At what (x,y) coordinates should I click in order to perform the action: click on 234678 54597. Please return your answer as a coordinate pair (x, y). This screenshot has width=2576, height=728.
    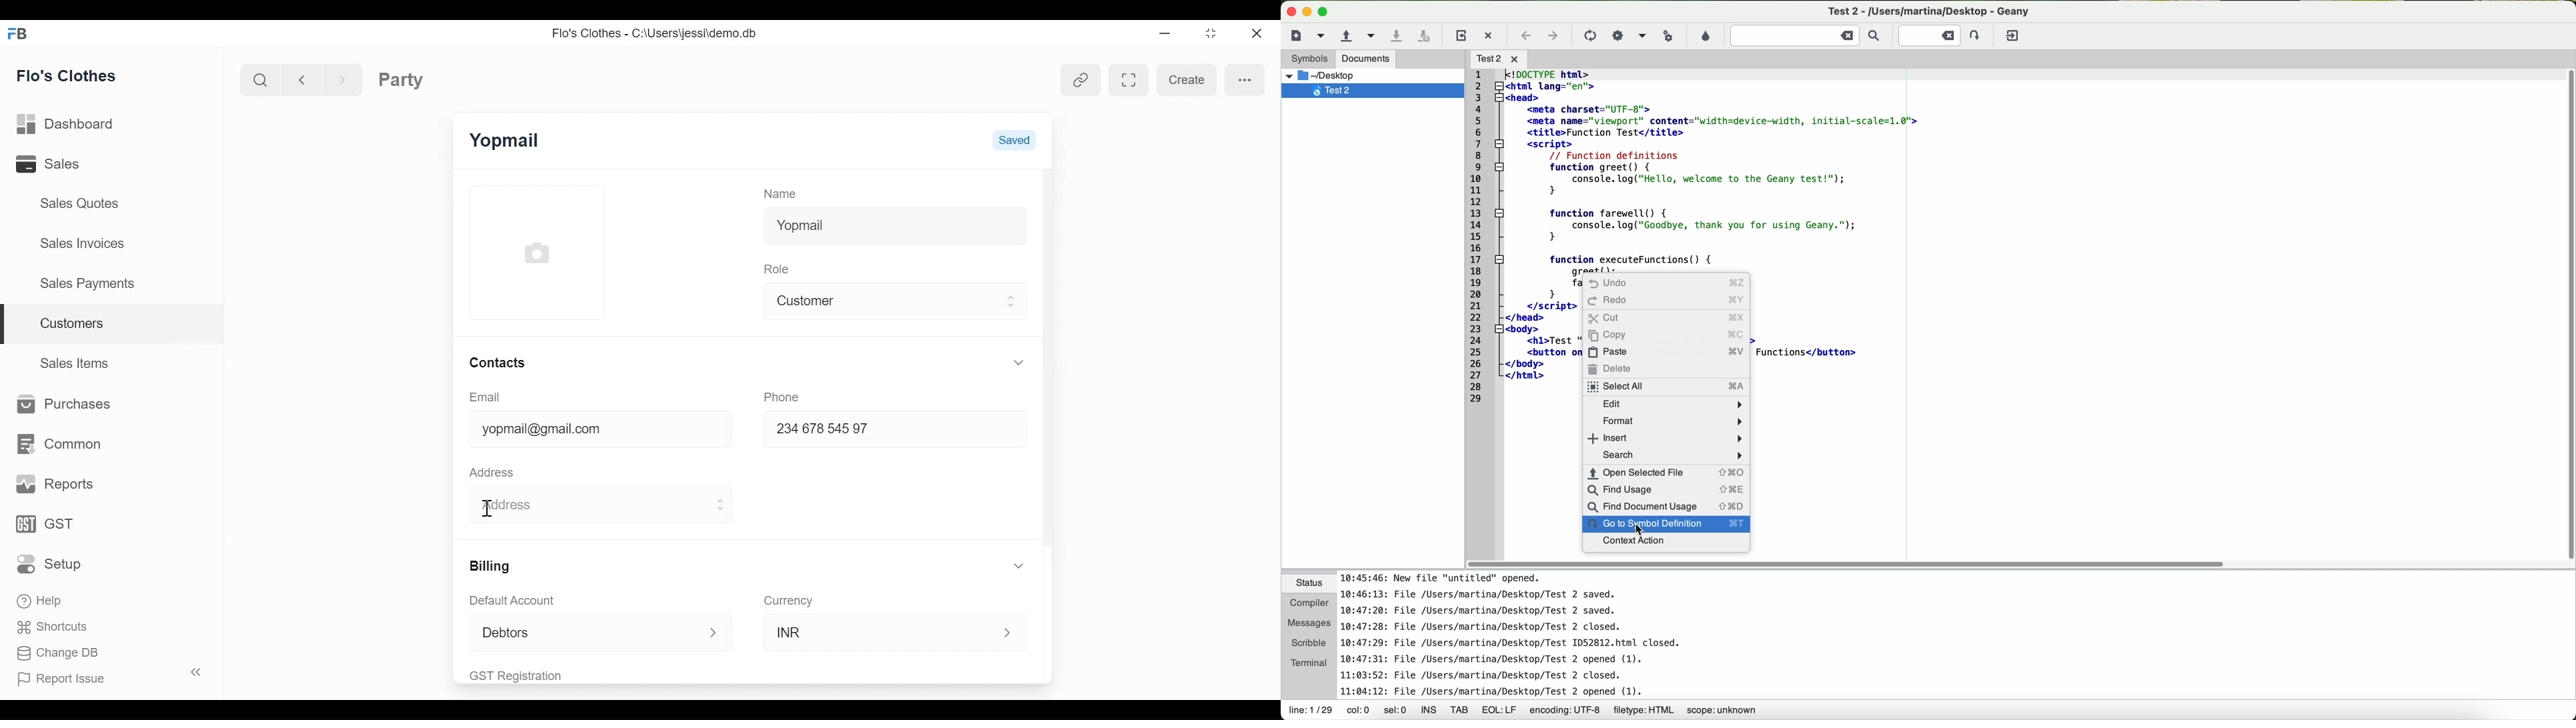
    Looking at the image, I should click on (862, 431).